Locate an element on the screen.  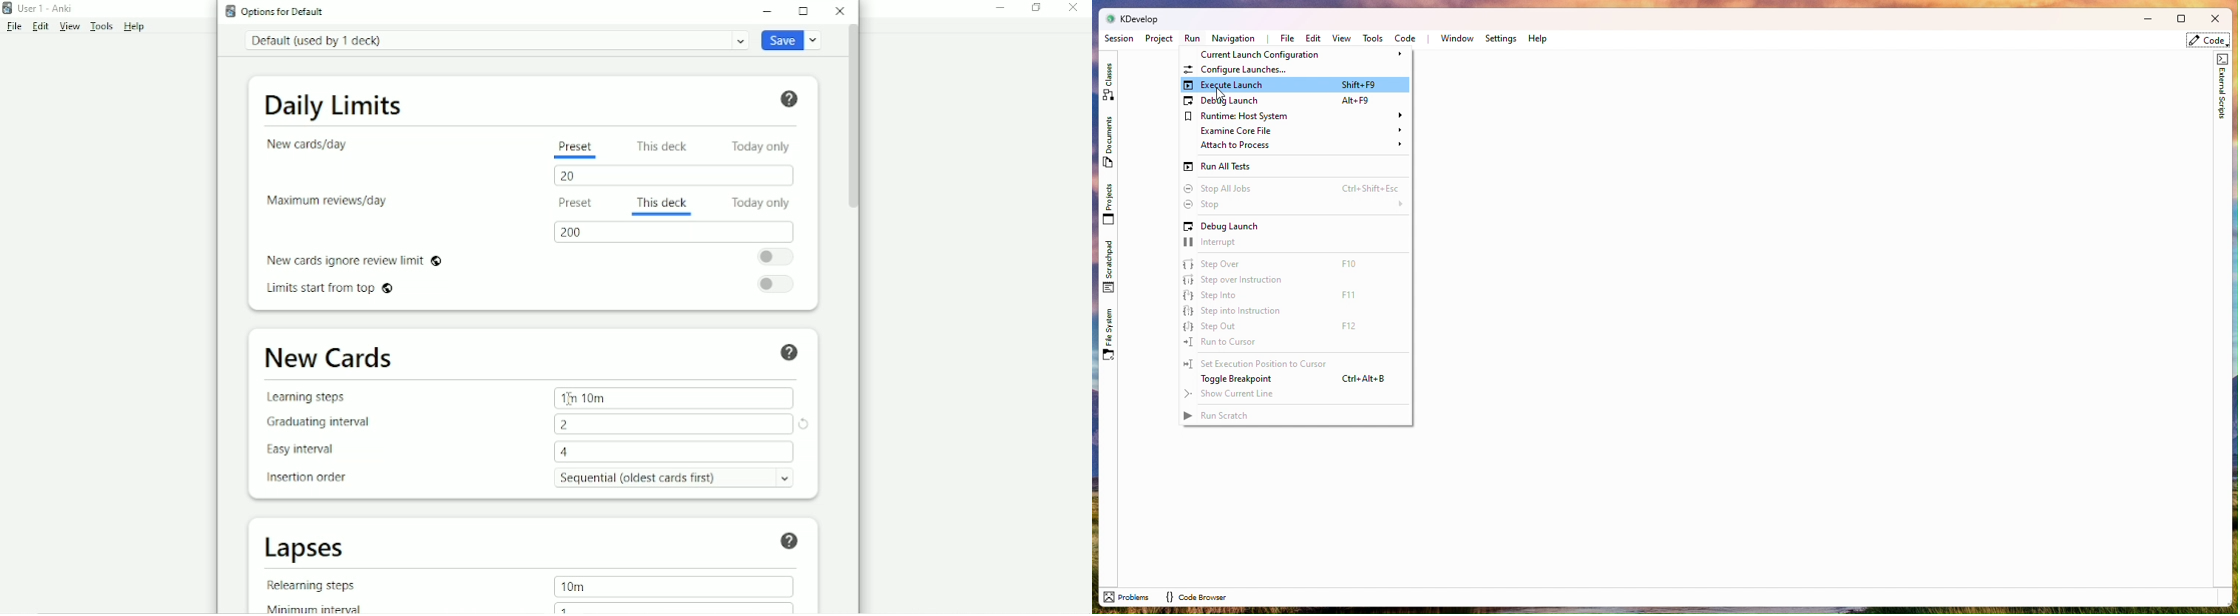
Settings is located at coordinates (1501, 38).